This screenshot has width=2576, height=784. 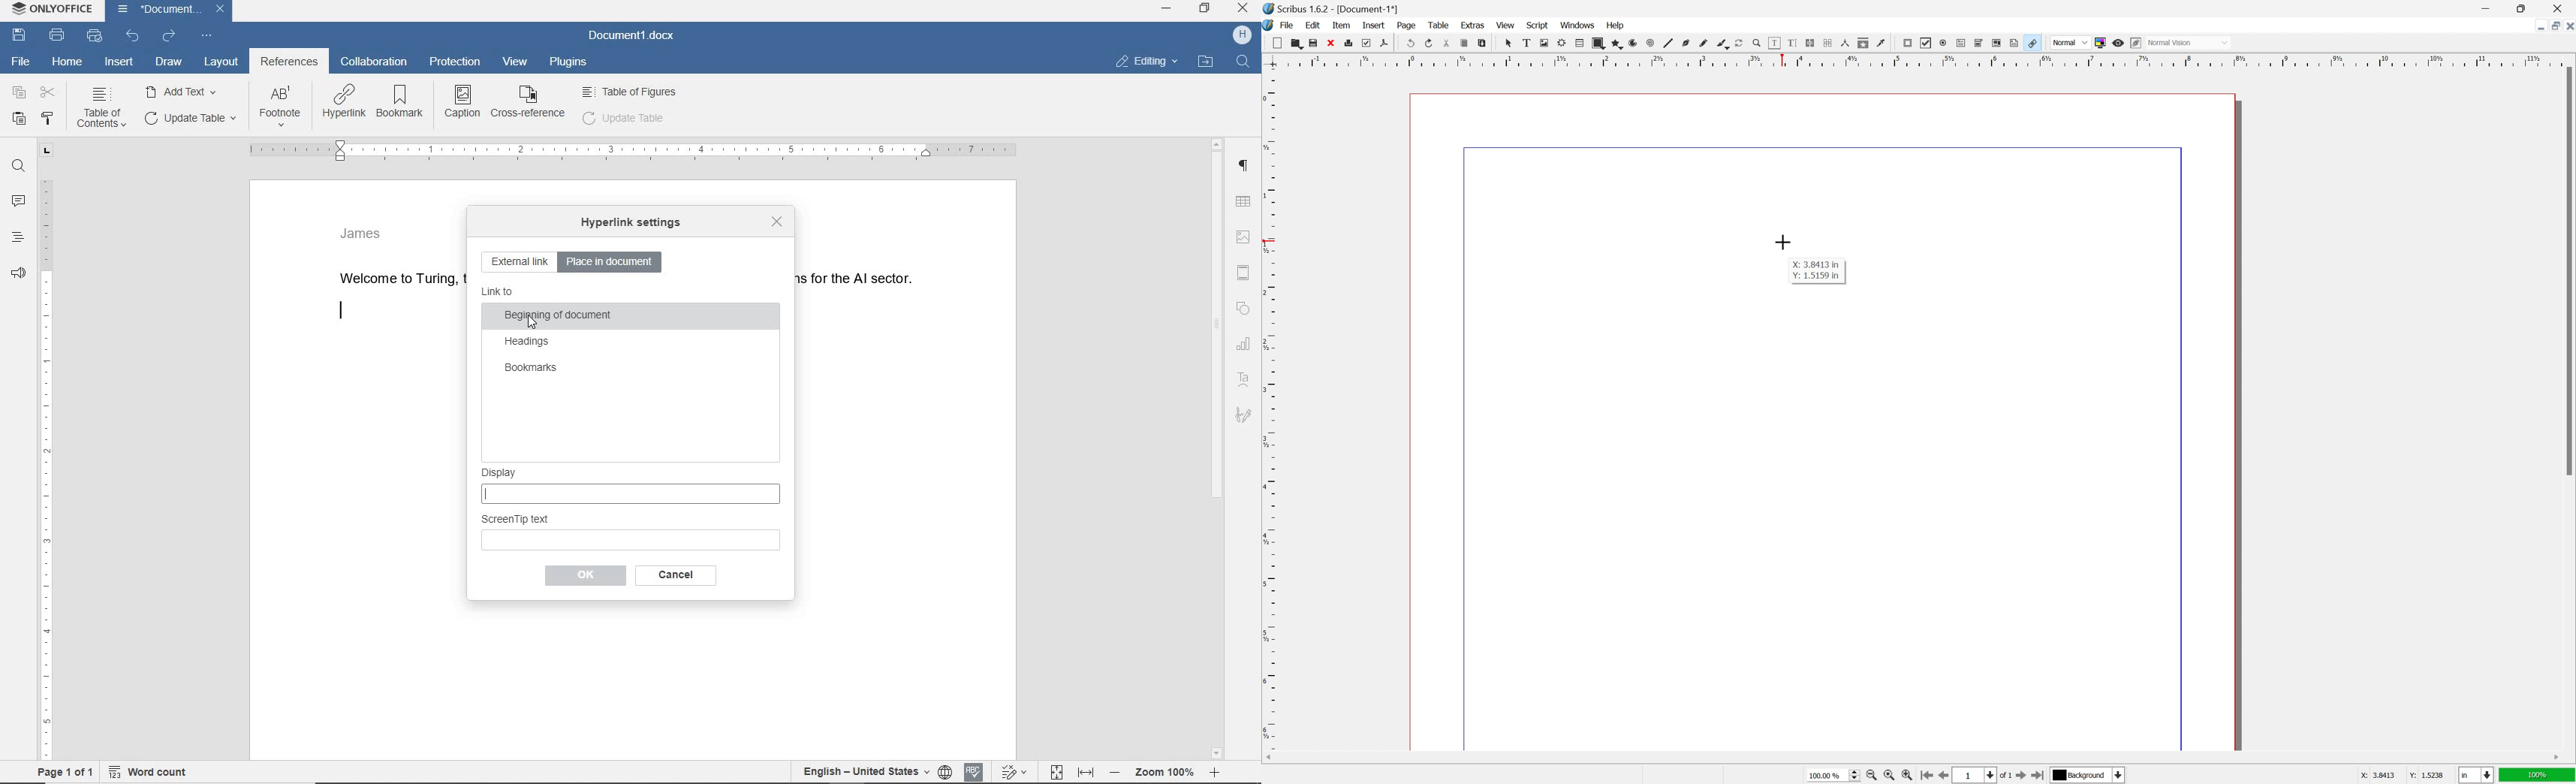 What do you see at coordinates (20, 201) in the screenshot?
I see `comments` at bounding box center [20, 201].